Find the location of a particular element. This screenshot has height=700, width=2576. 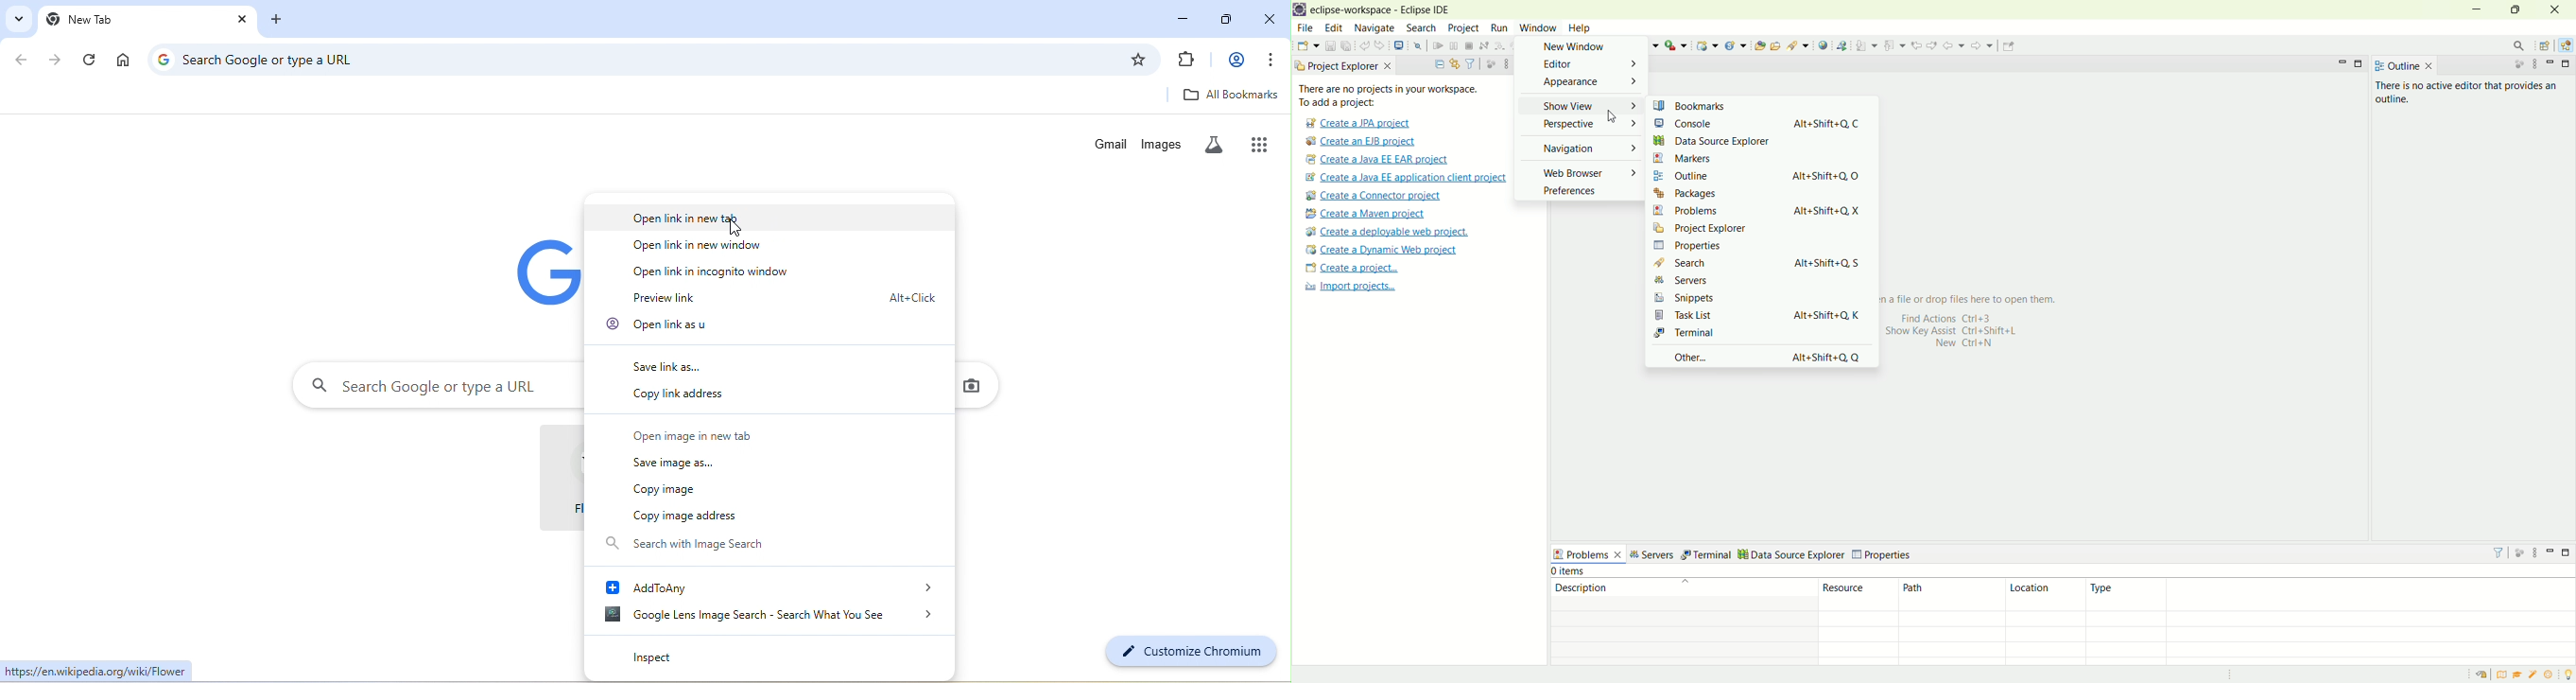

reload the page is located at coordinates (91, 61).